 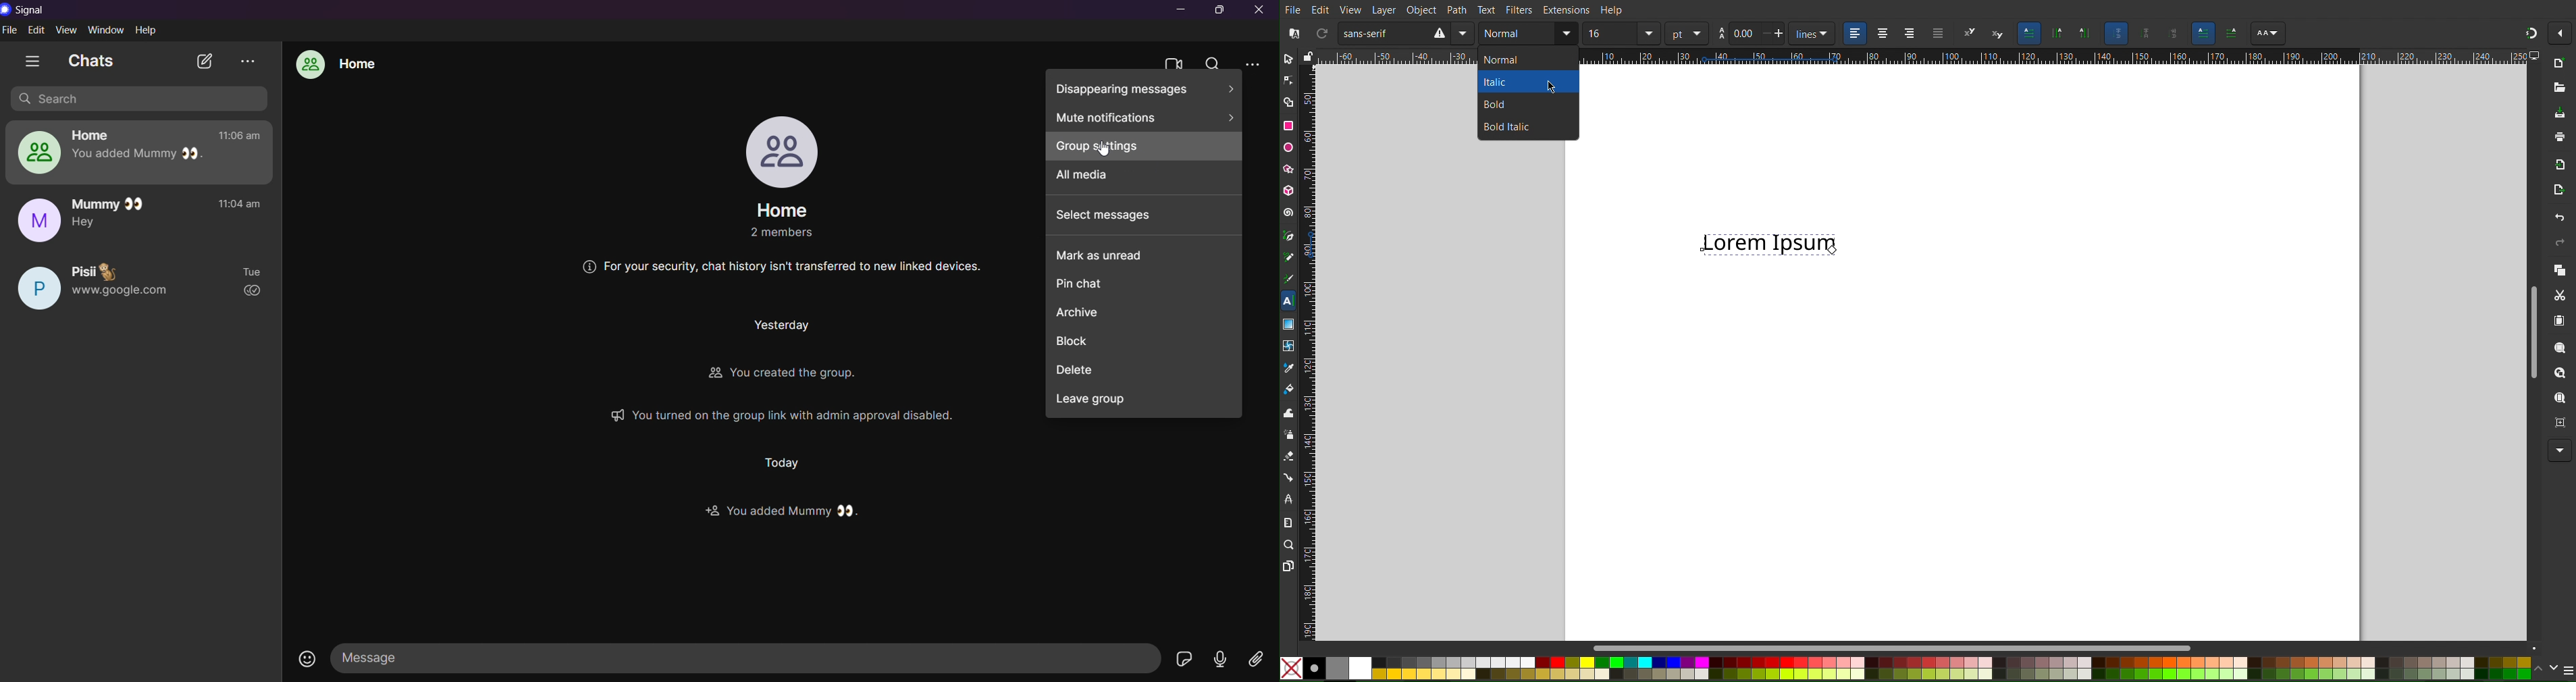 I want to click on Pen Tool, so click(x=1289, y=236).